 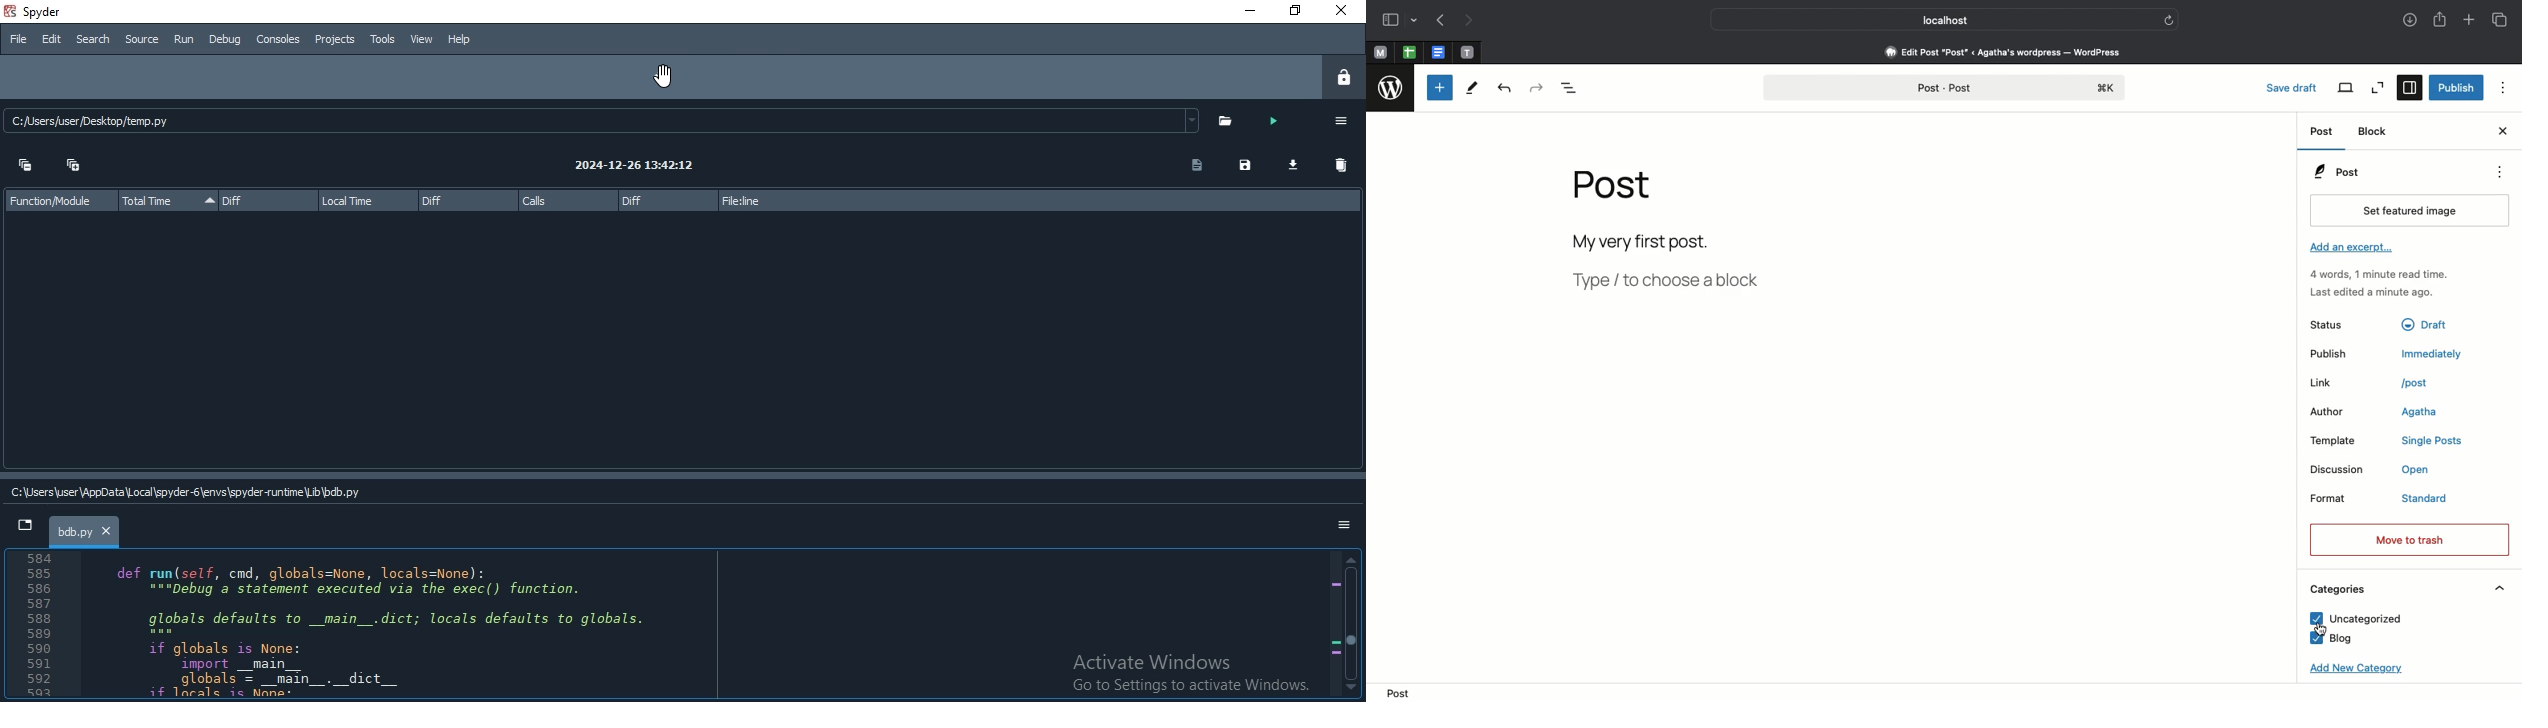 I want to click on Search, so click(x=96, y=40).